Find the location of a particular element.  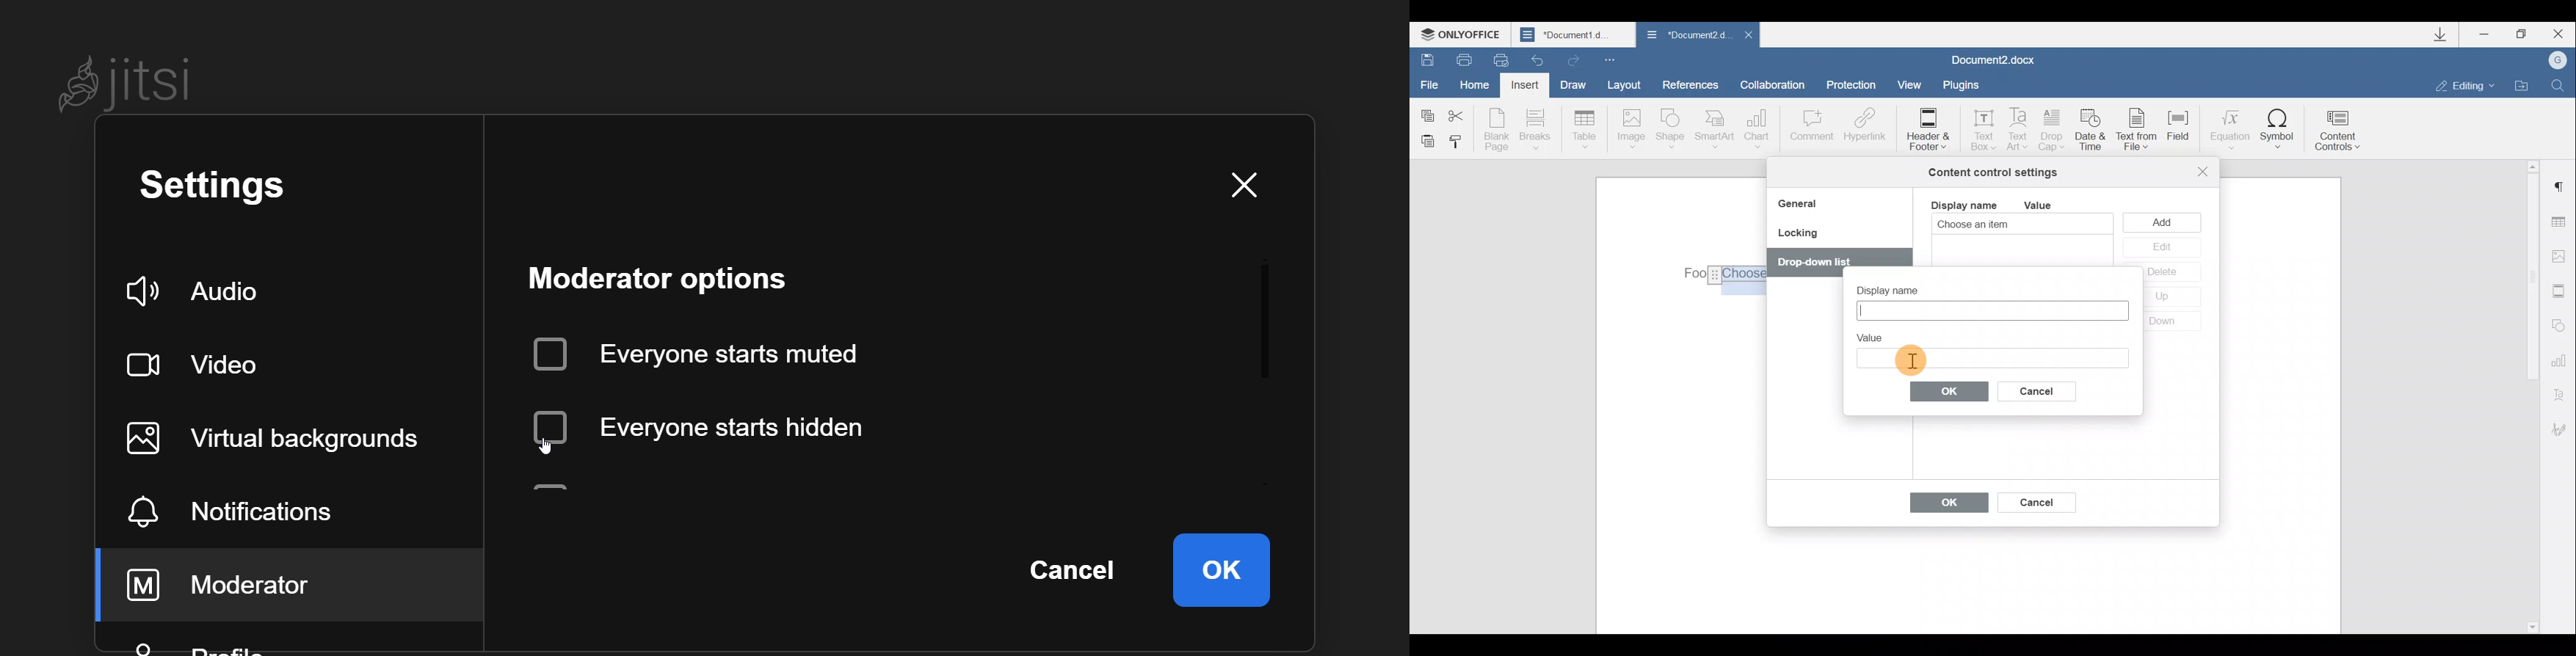

Text box is located at coordinates (1992, 358).